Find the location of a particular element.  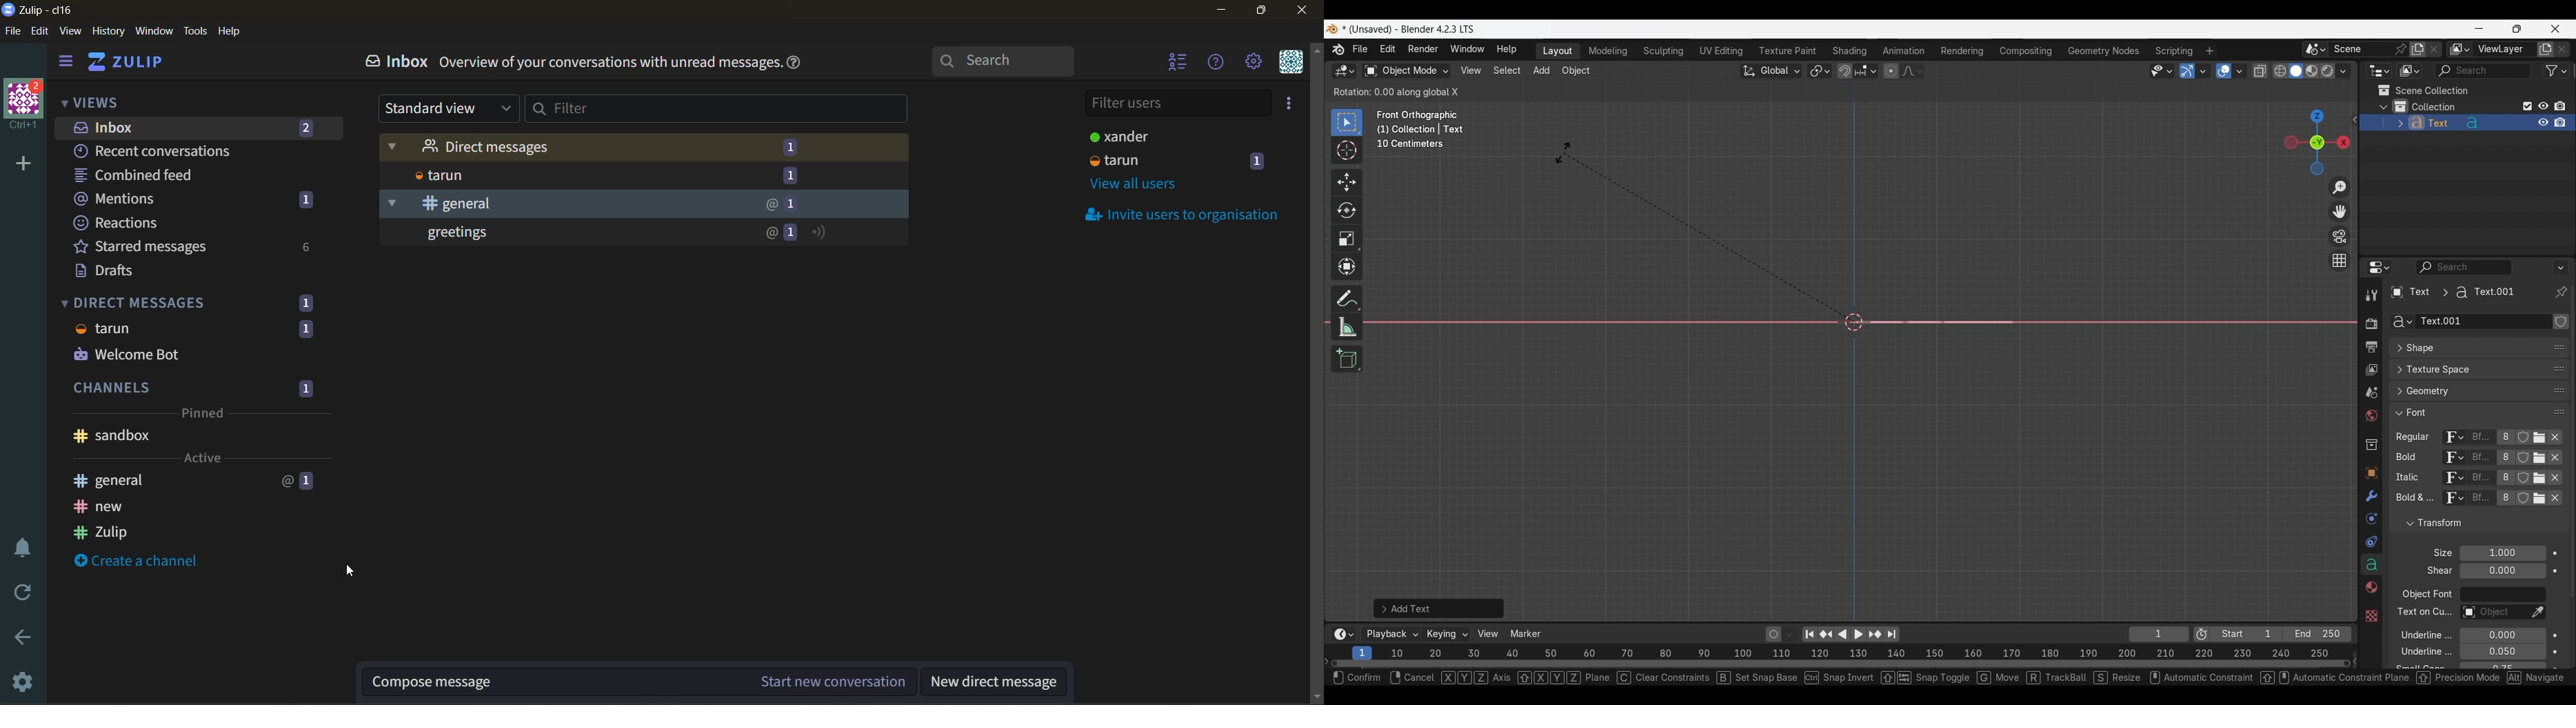

new is located at coordinates (194, 505).